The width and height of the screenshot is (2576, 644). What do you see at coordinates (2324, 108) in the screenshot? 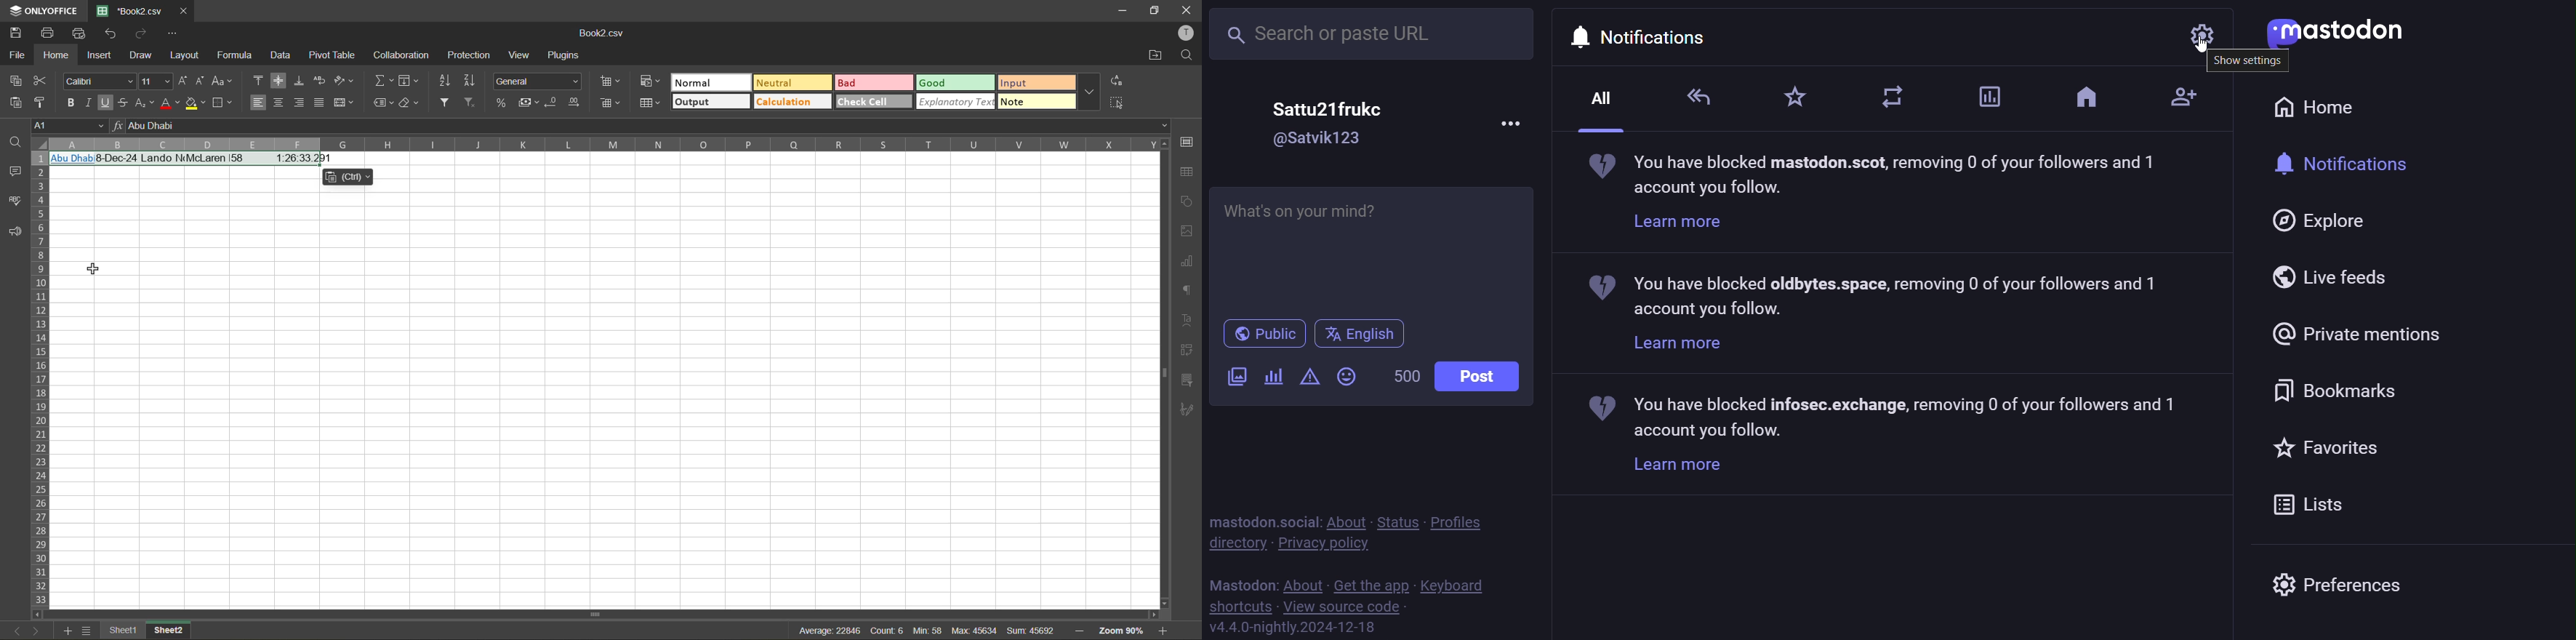
I see `home` at bounding box center [2324, 108].